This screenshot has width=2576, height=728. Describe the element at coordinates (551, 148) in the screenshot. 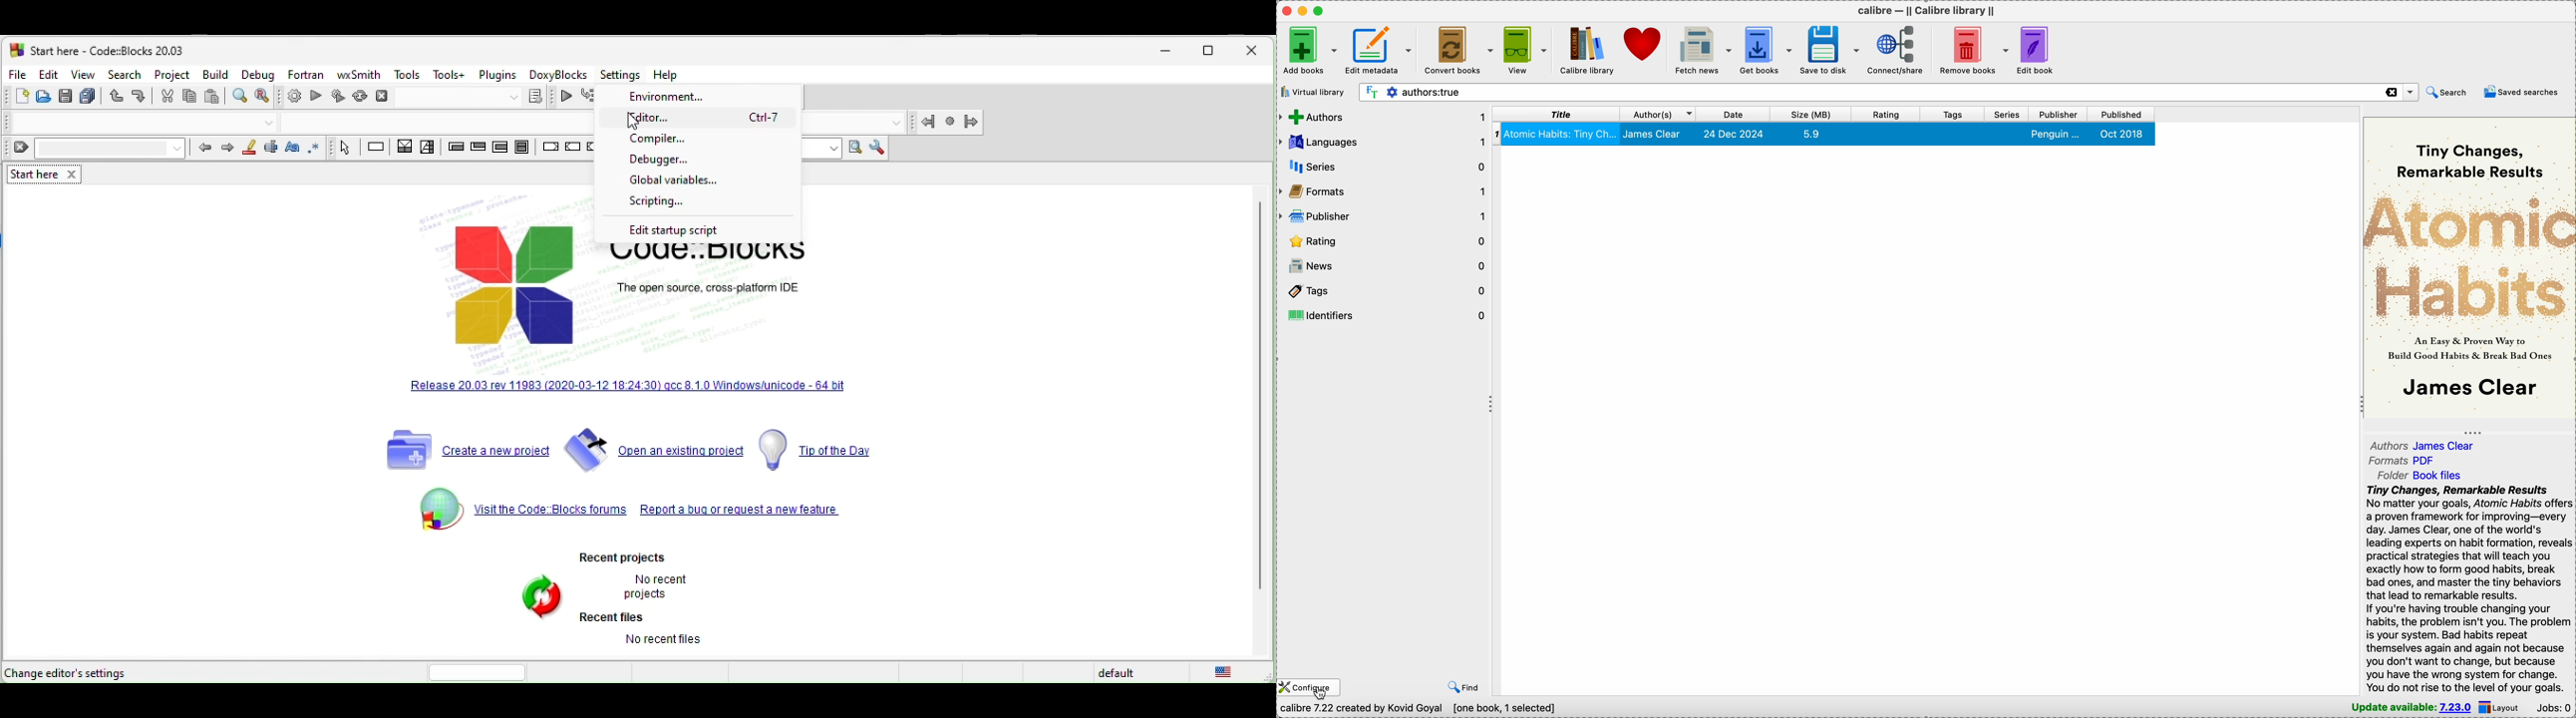

I see `break` at that location.